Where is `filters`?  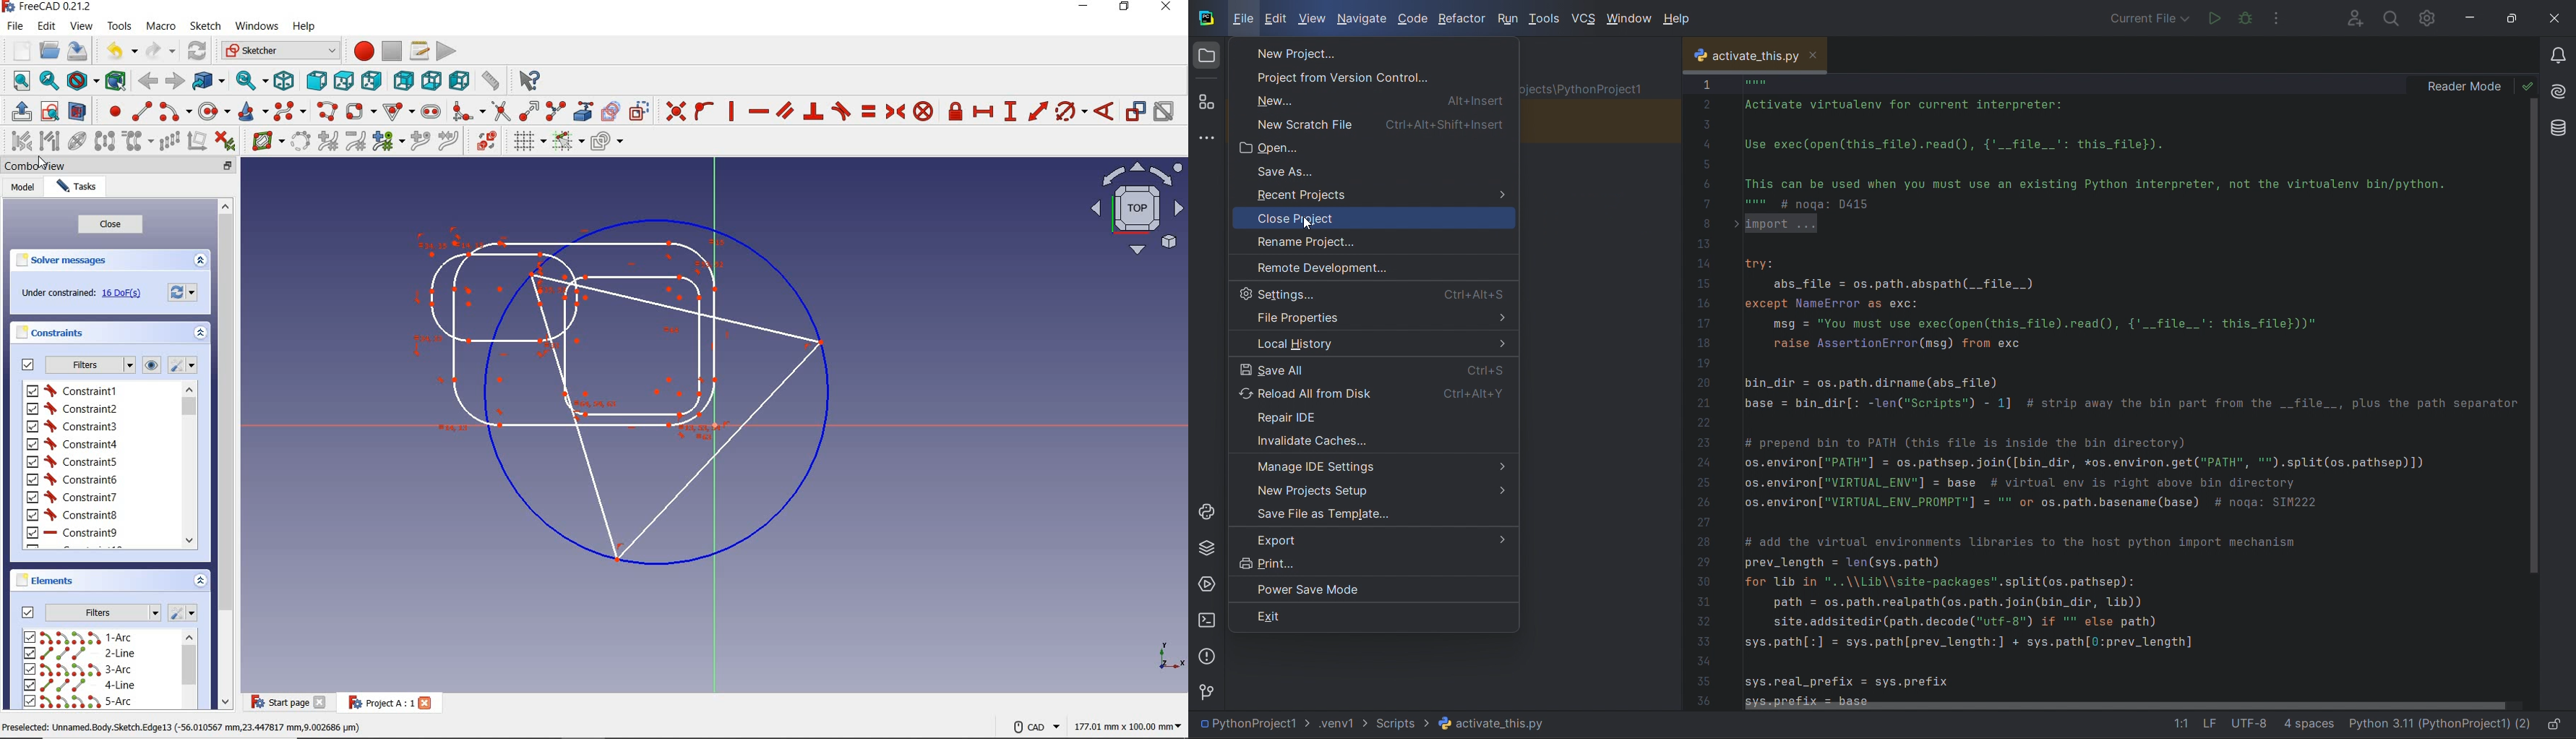 filters is located at coordinates (77, 365).